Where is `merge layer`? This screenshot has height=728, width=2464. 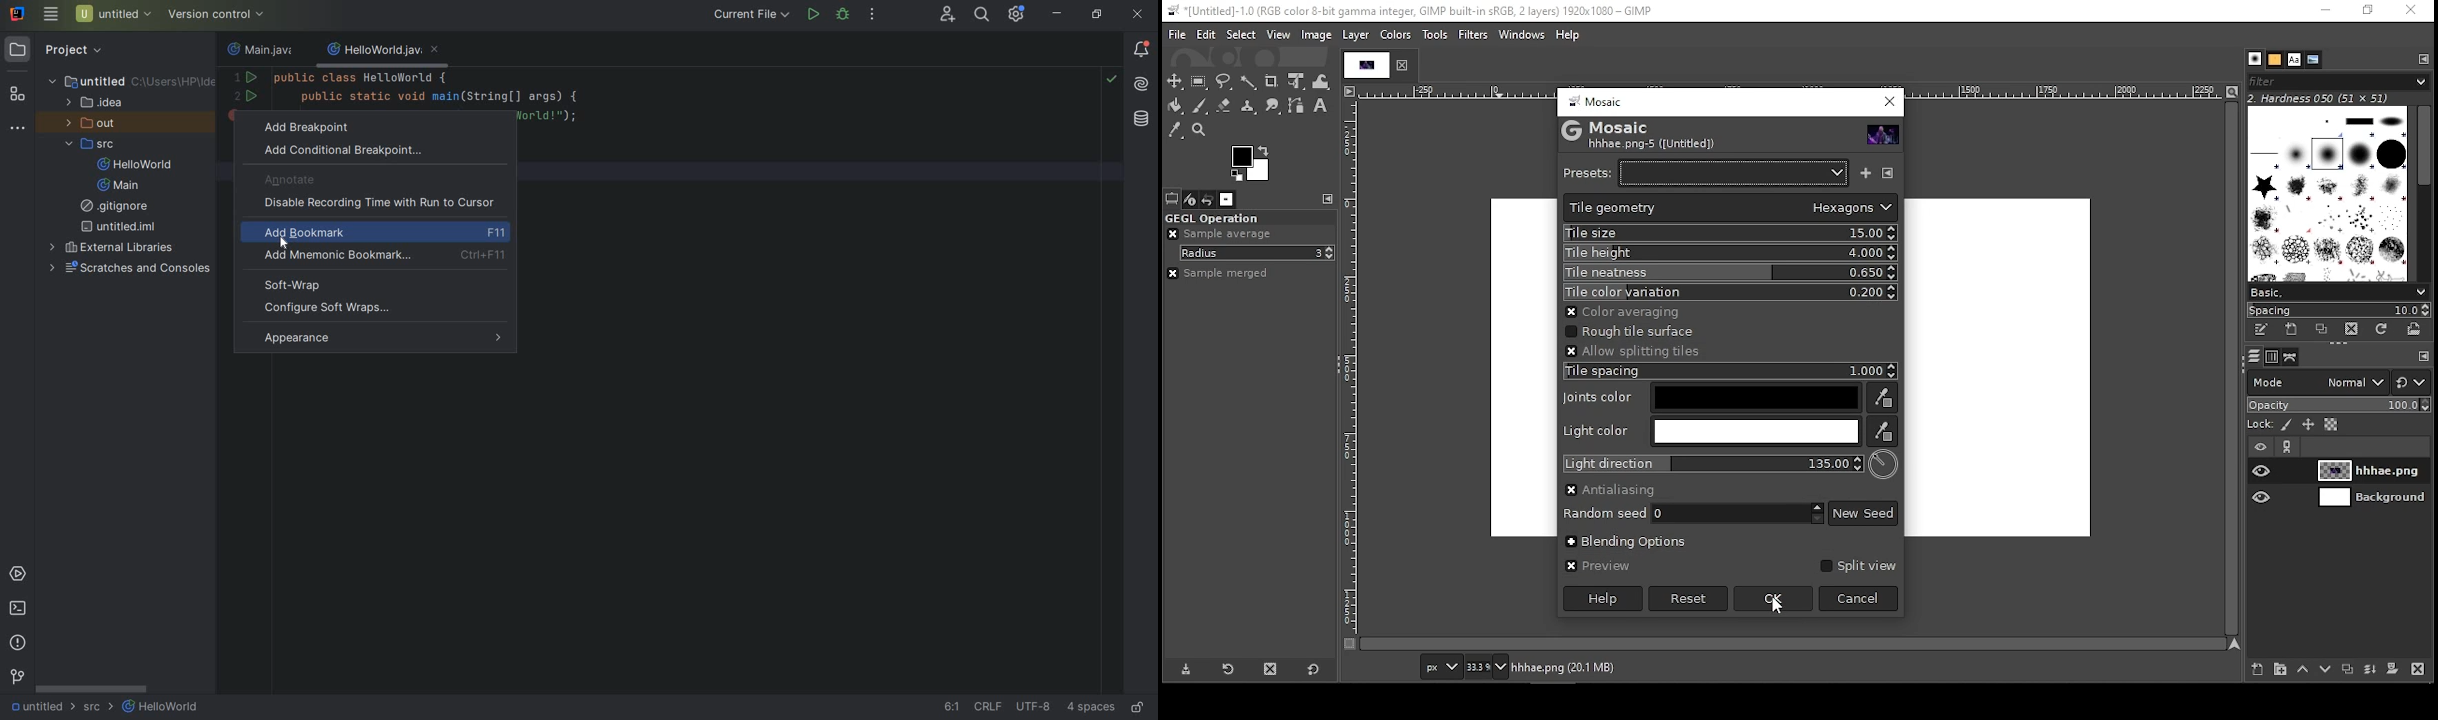 merge layer is located at coordinates (2369, 672).